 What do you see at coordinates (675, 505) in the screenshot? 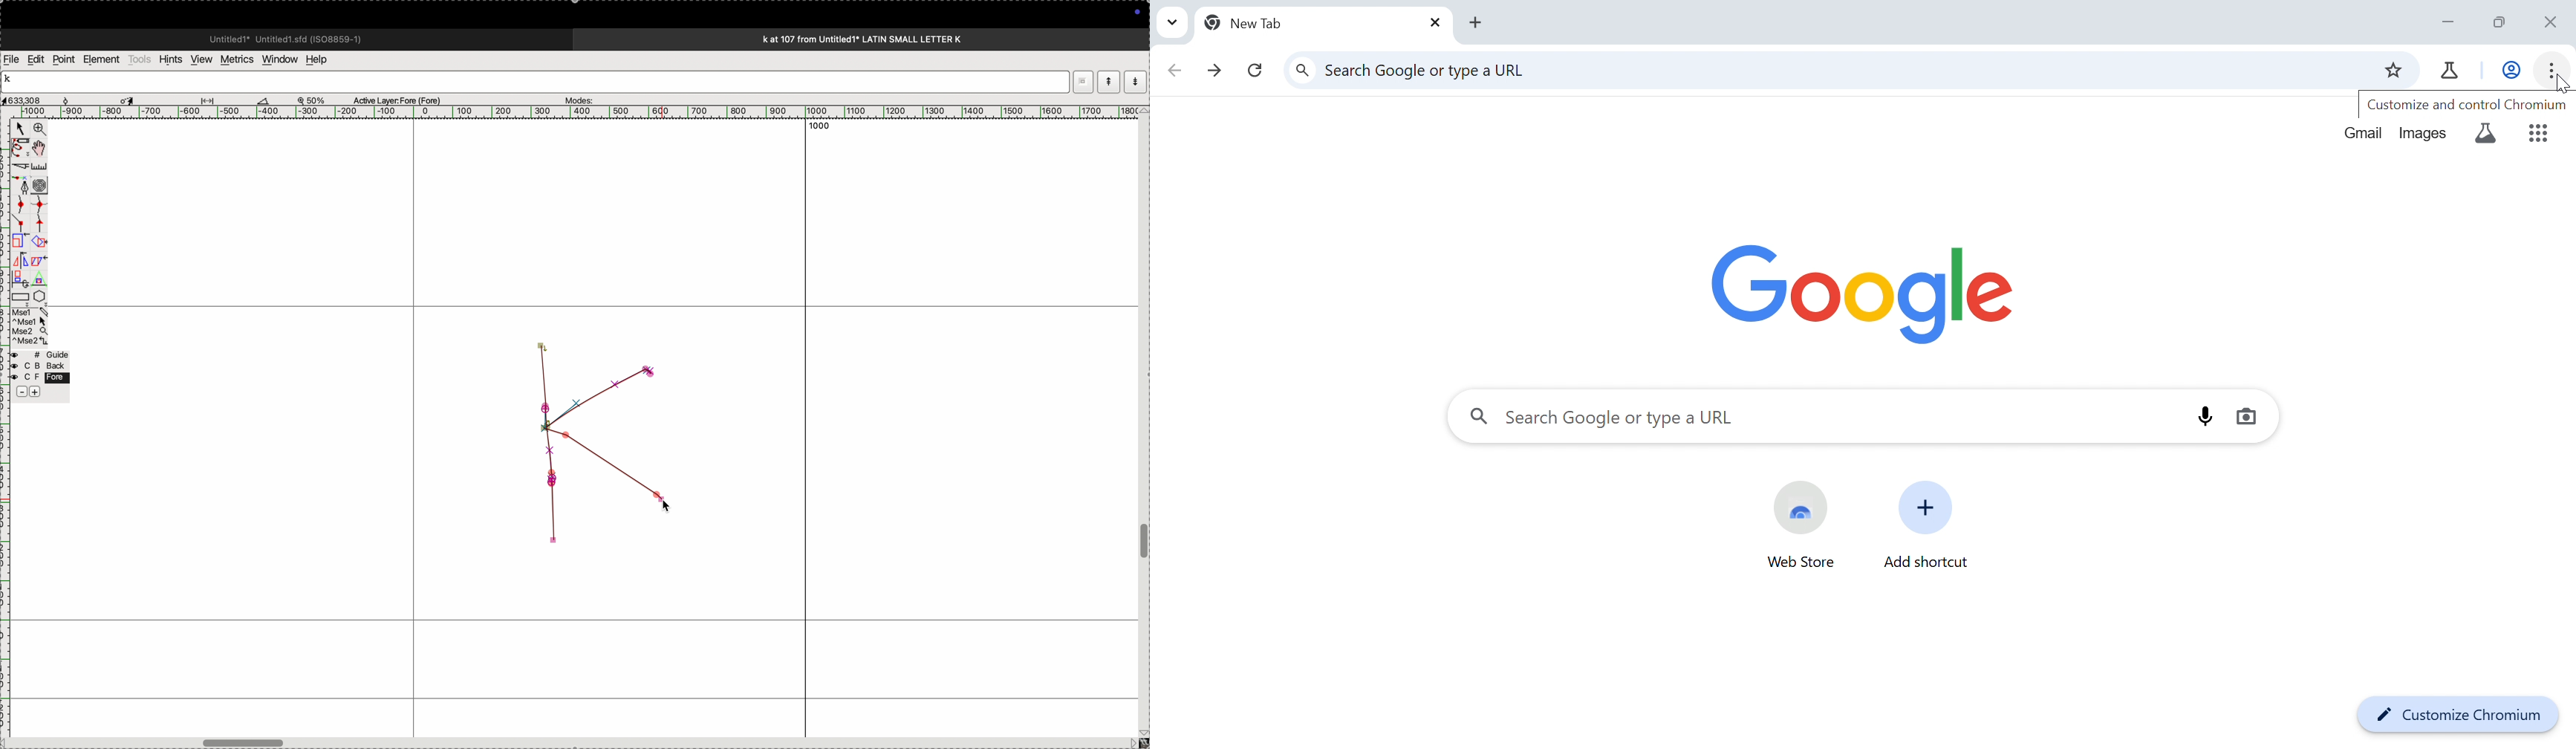
I see `cursor` at bounding box center [675, 505].